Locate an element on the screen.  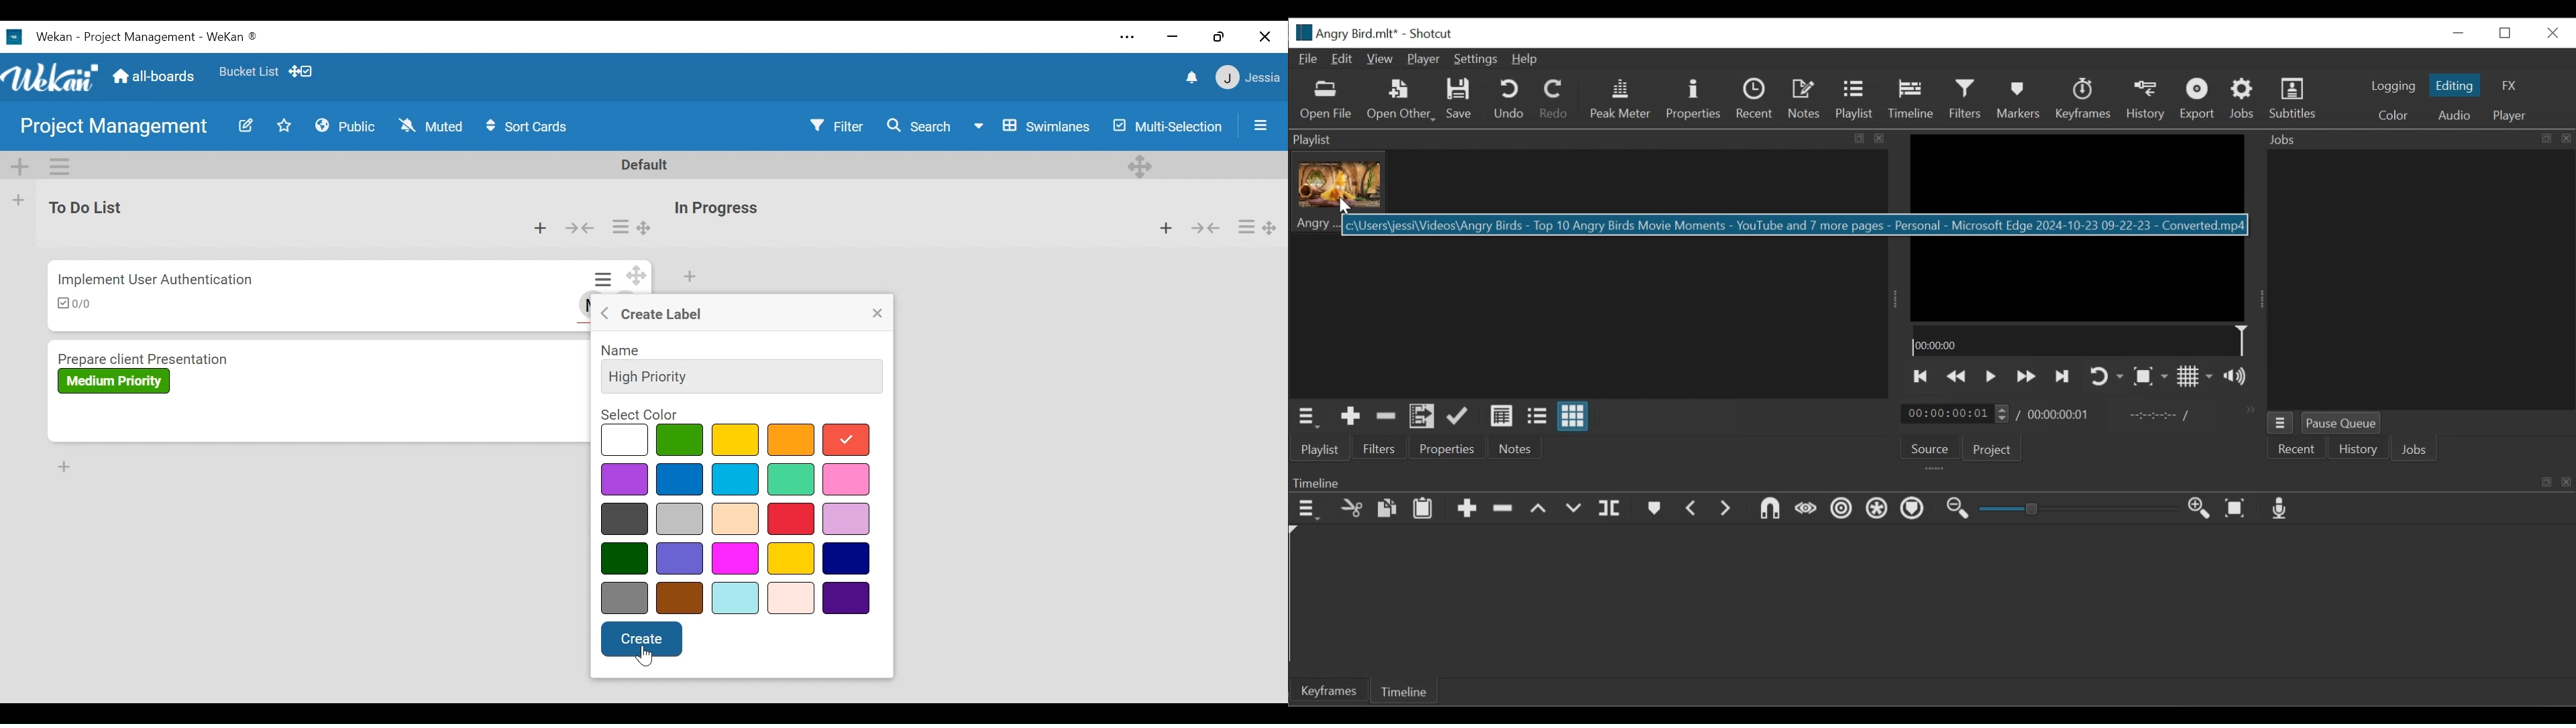
Label is located at coordinates (114, 381).